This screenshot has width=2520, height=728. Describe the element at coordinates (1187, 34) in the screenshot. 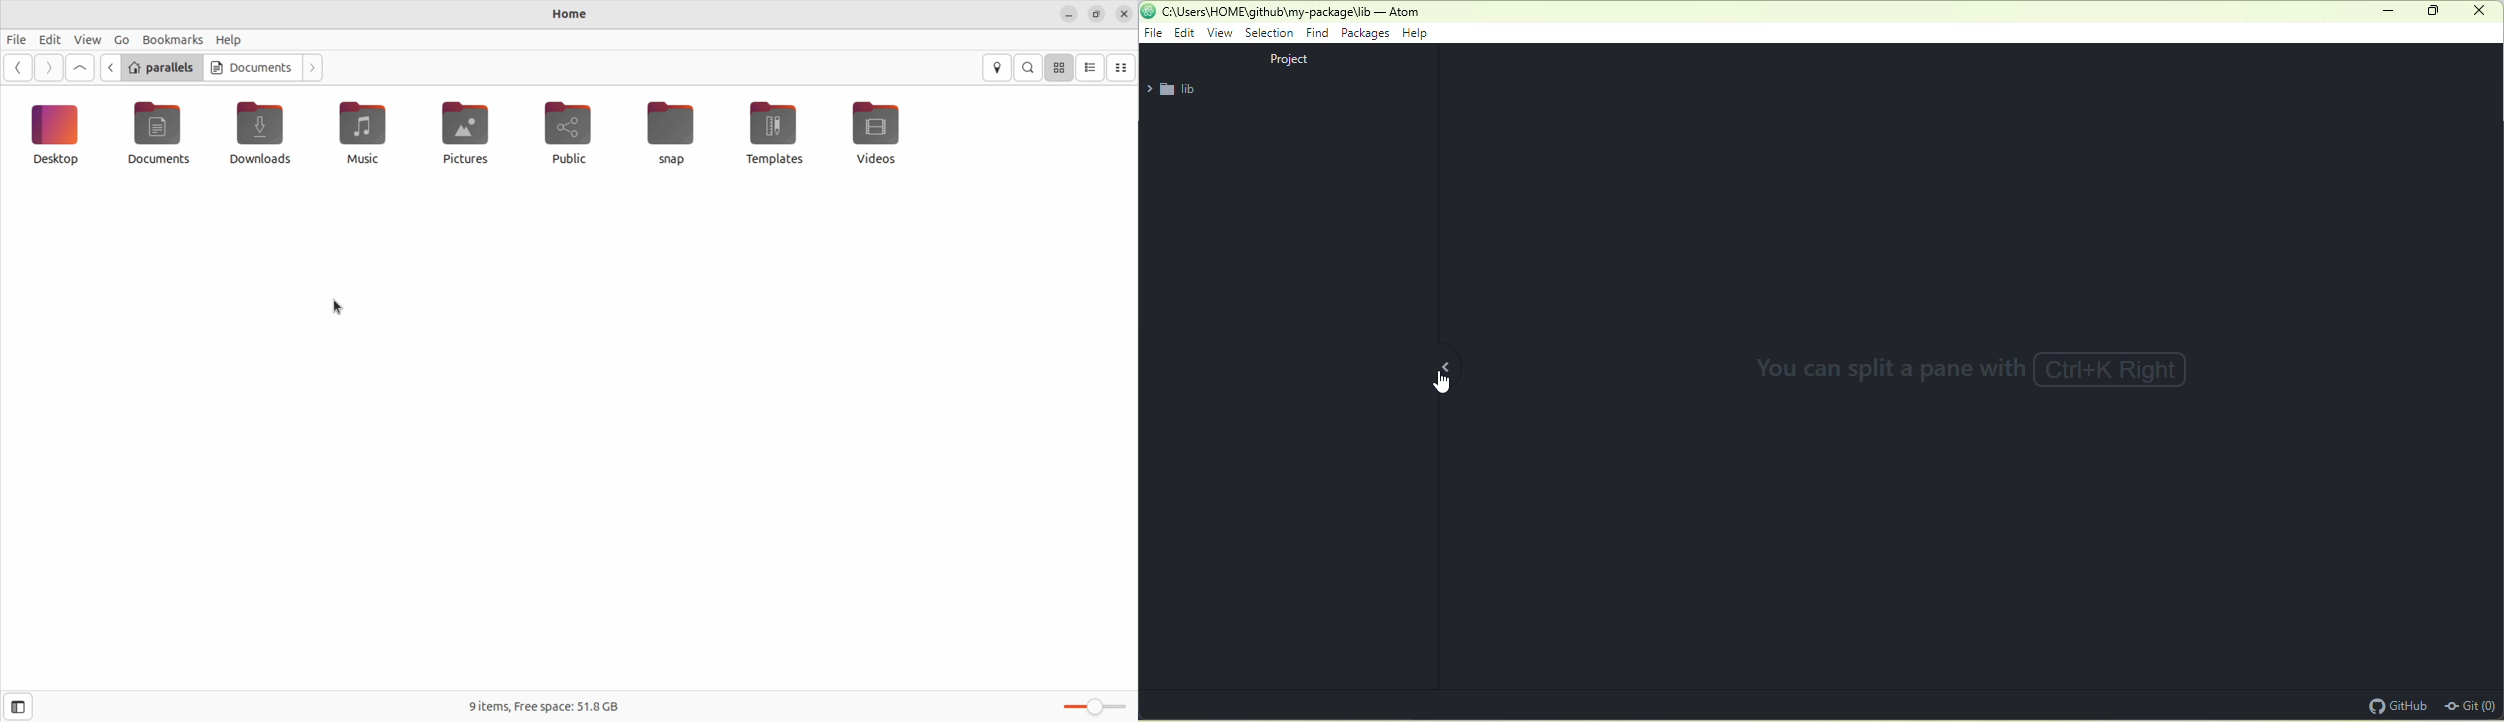

I see `edit` at that location.